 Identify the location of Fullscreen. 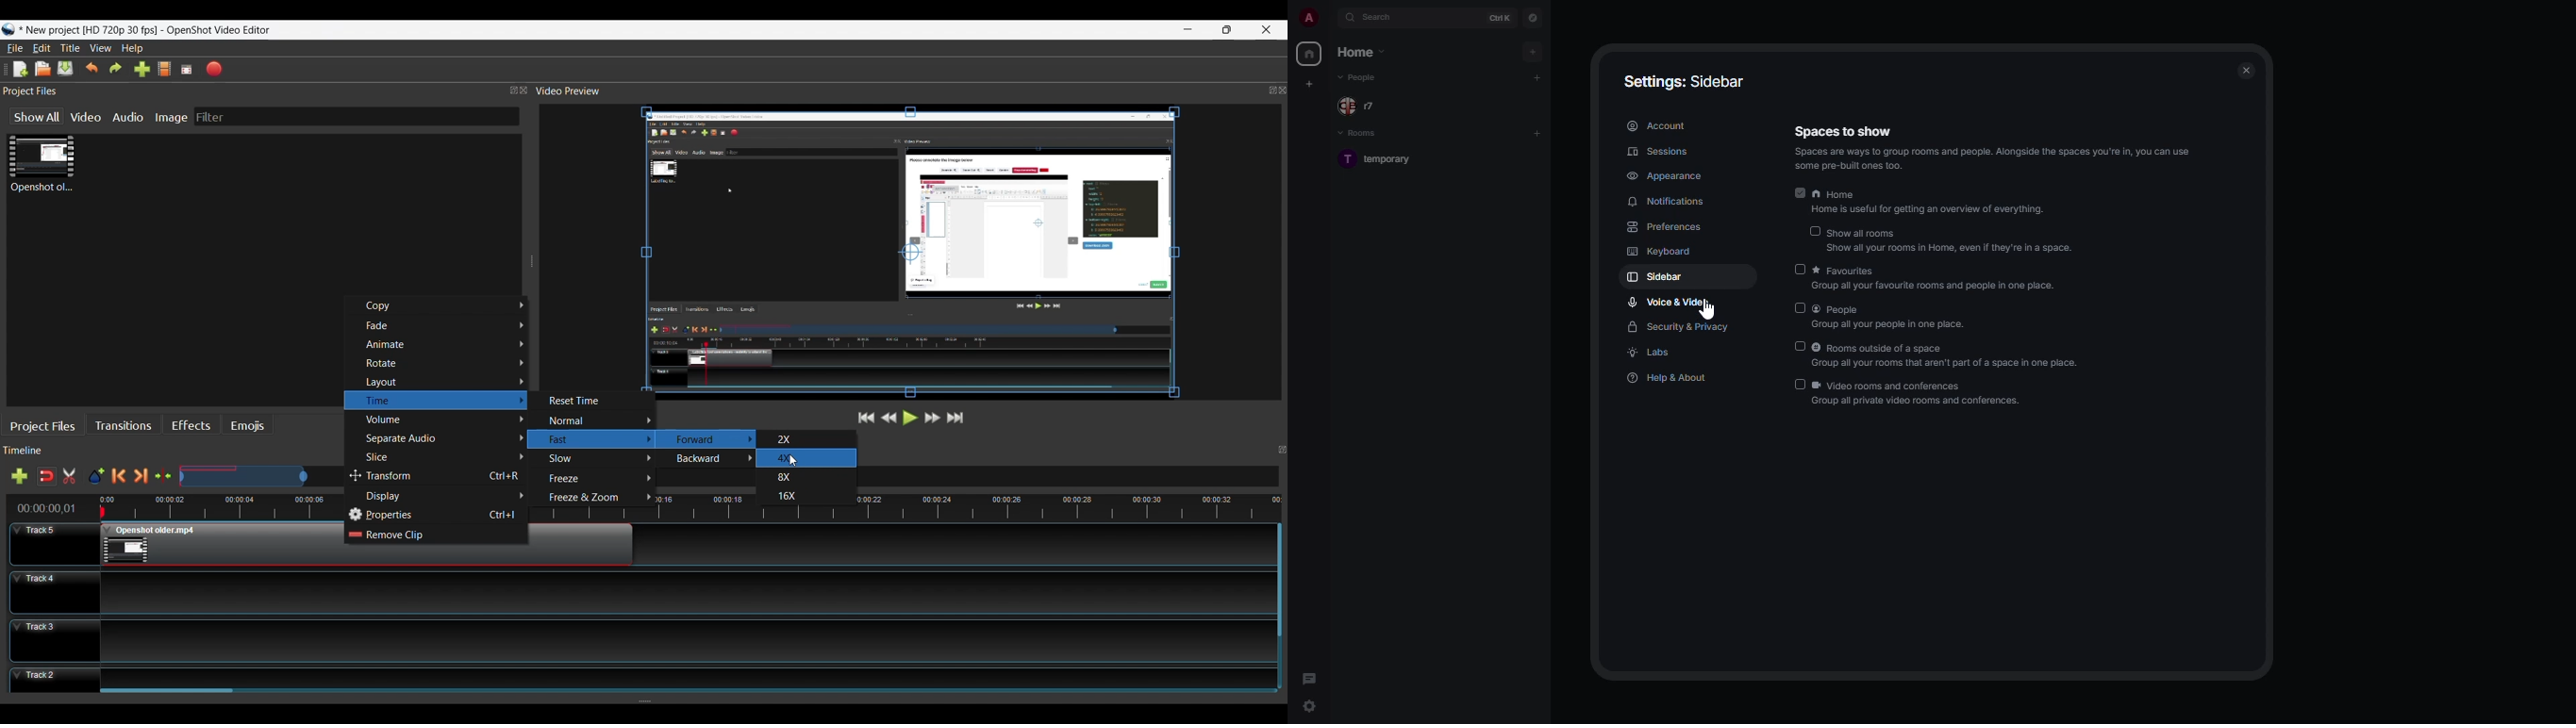
(188, 69).